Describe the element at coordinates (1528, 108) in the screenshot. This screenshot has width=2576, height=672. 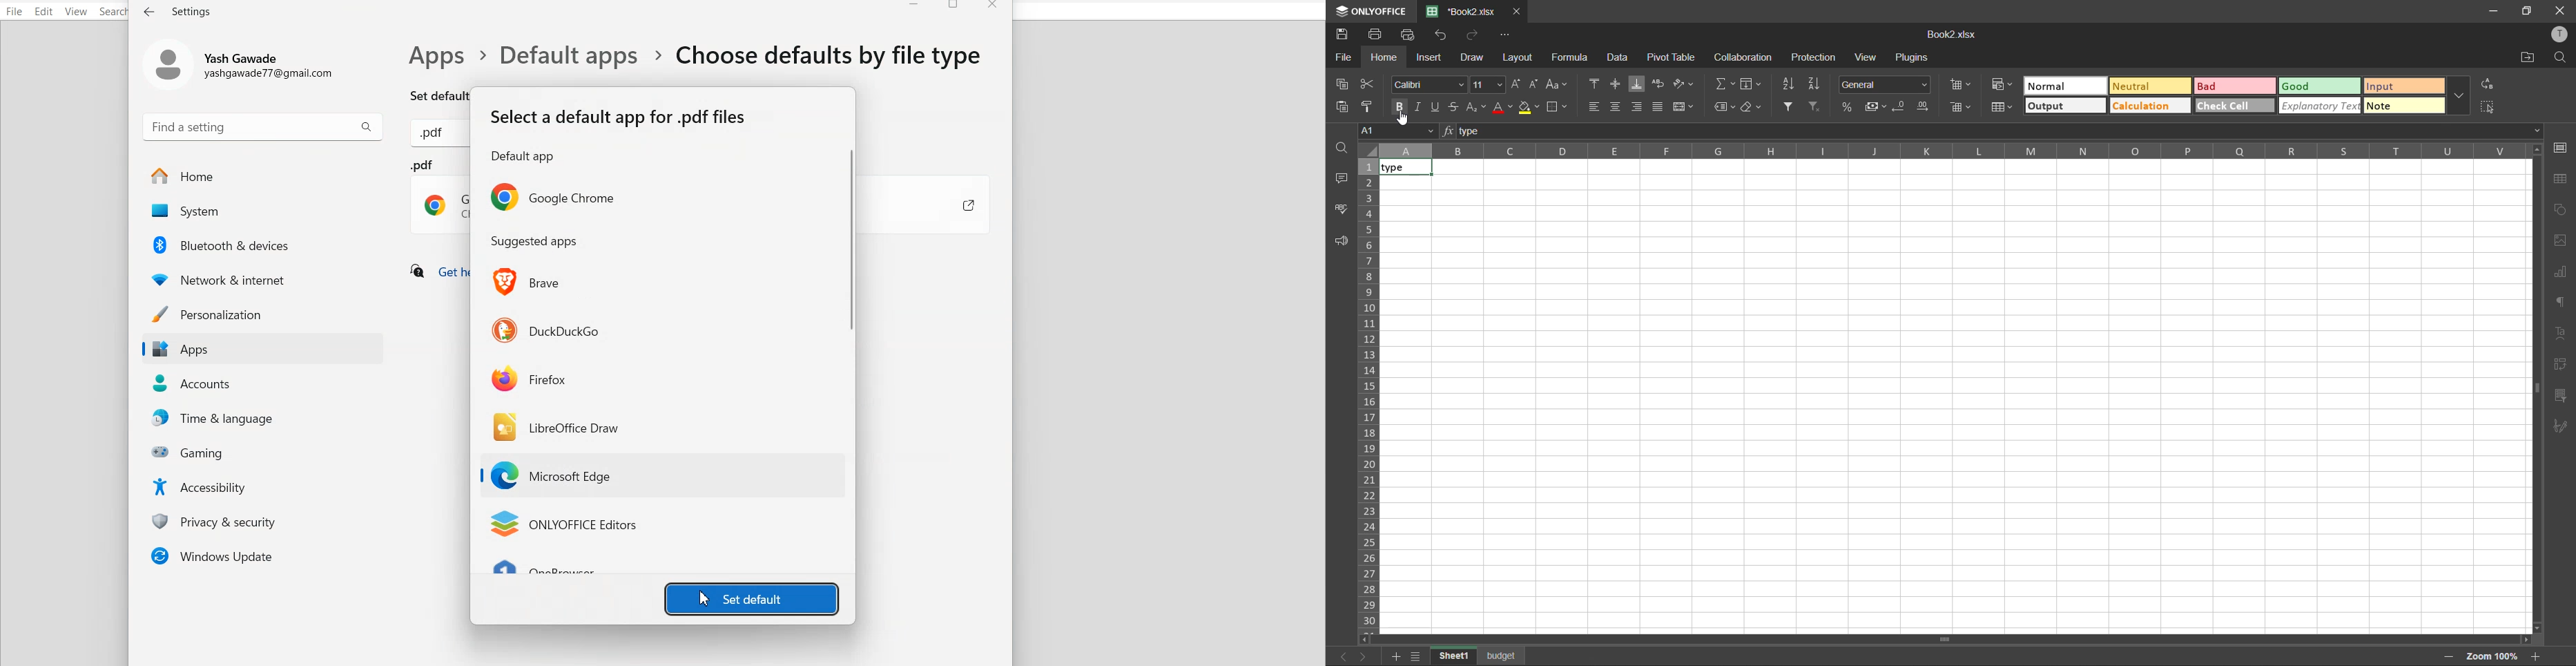
I see `fill color` at that location.